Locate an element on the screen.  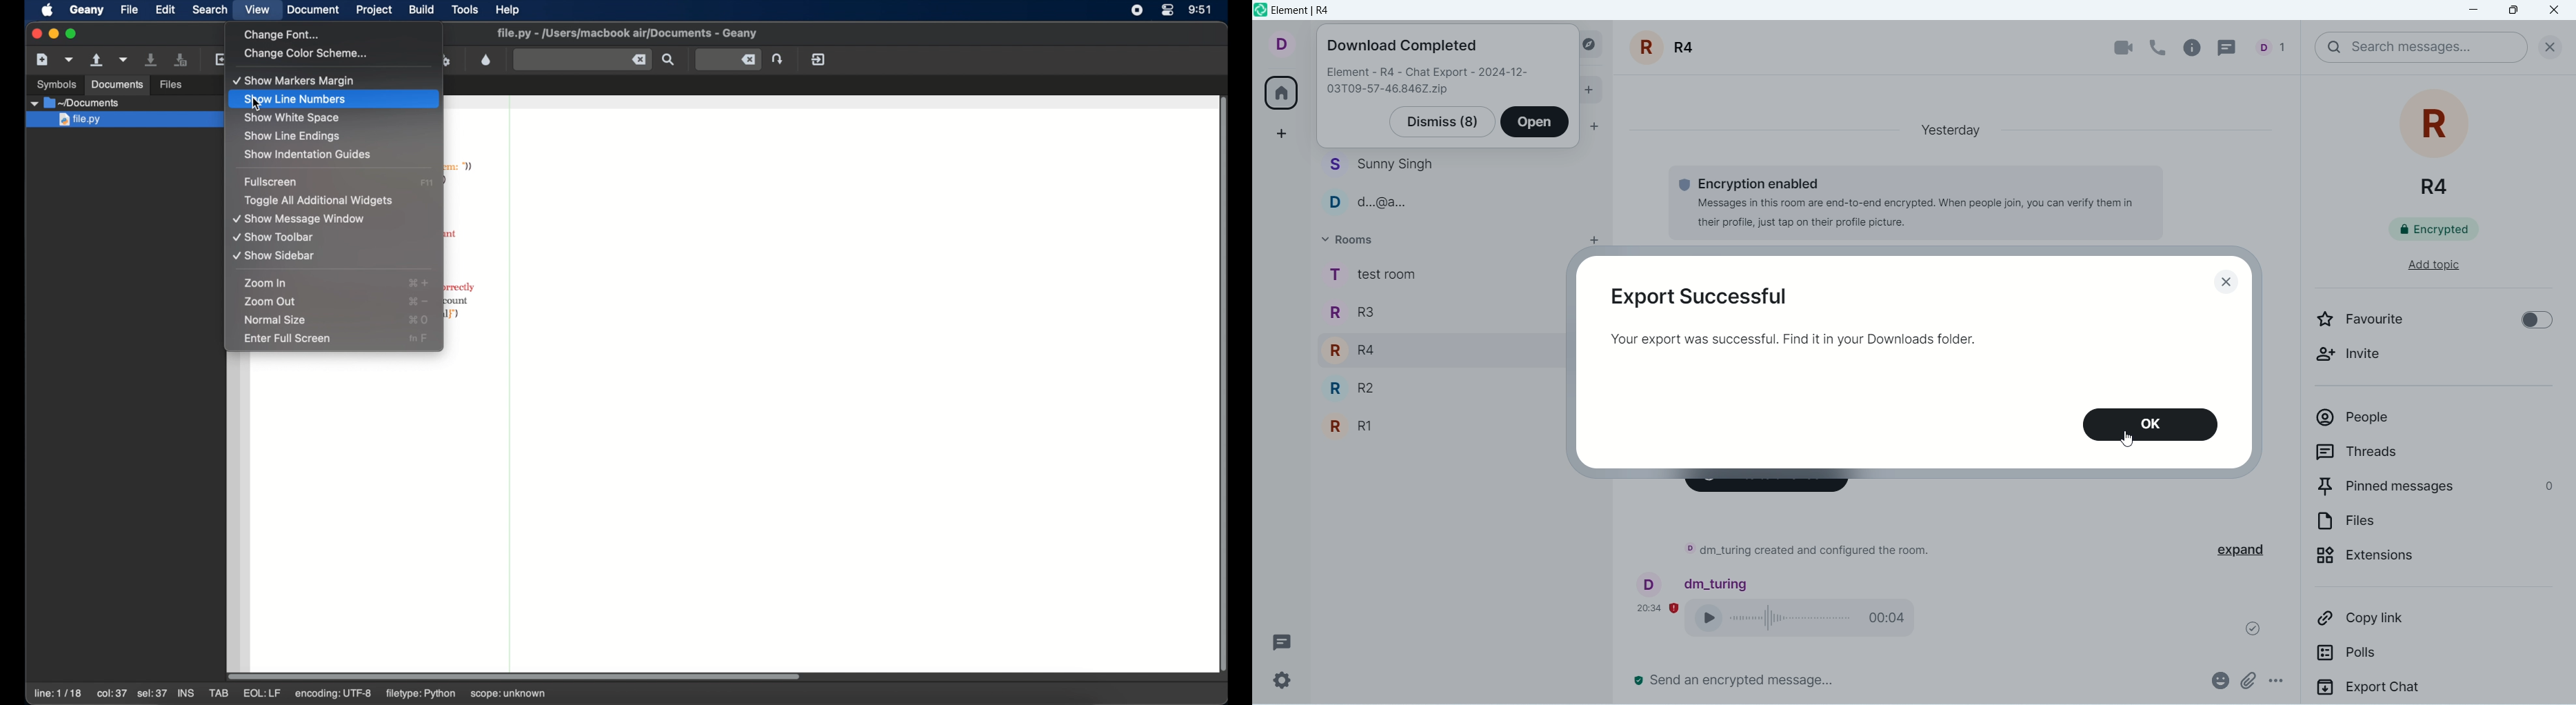
add is located at coordinates (1588, 244).